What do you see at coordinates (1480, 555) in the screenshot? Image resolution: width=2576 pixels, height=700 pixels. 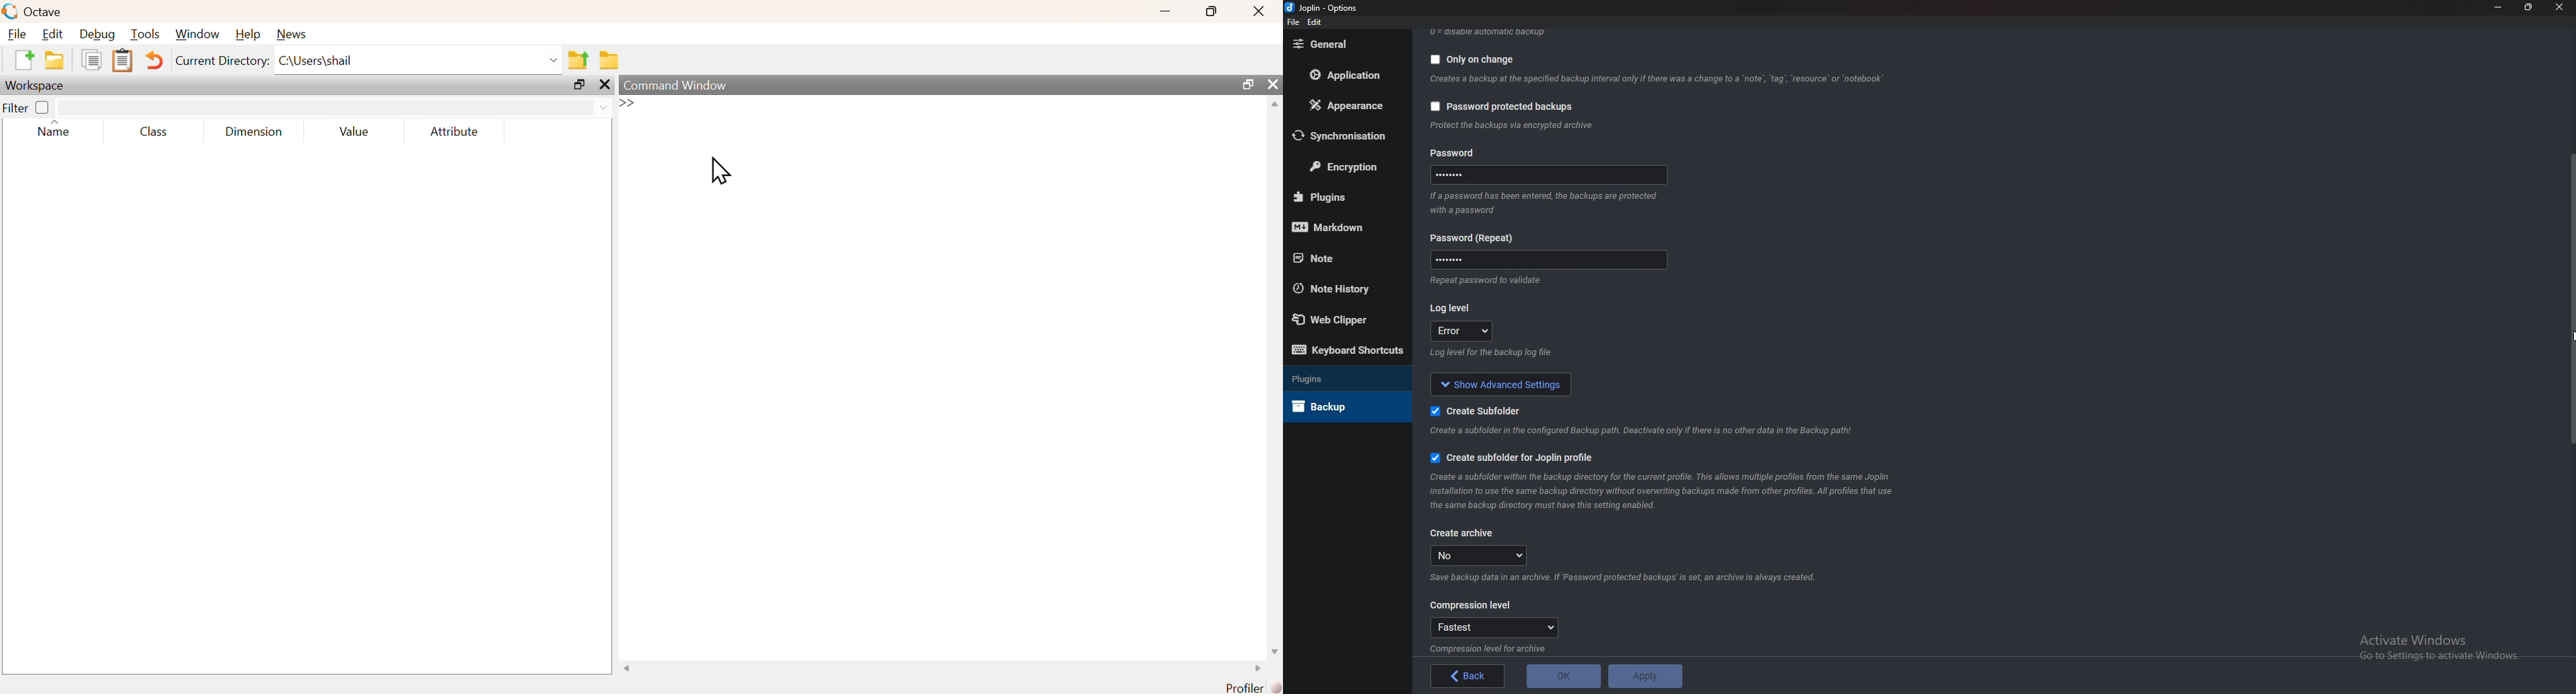 I see `no` at bounding box center [1480, 555].